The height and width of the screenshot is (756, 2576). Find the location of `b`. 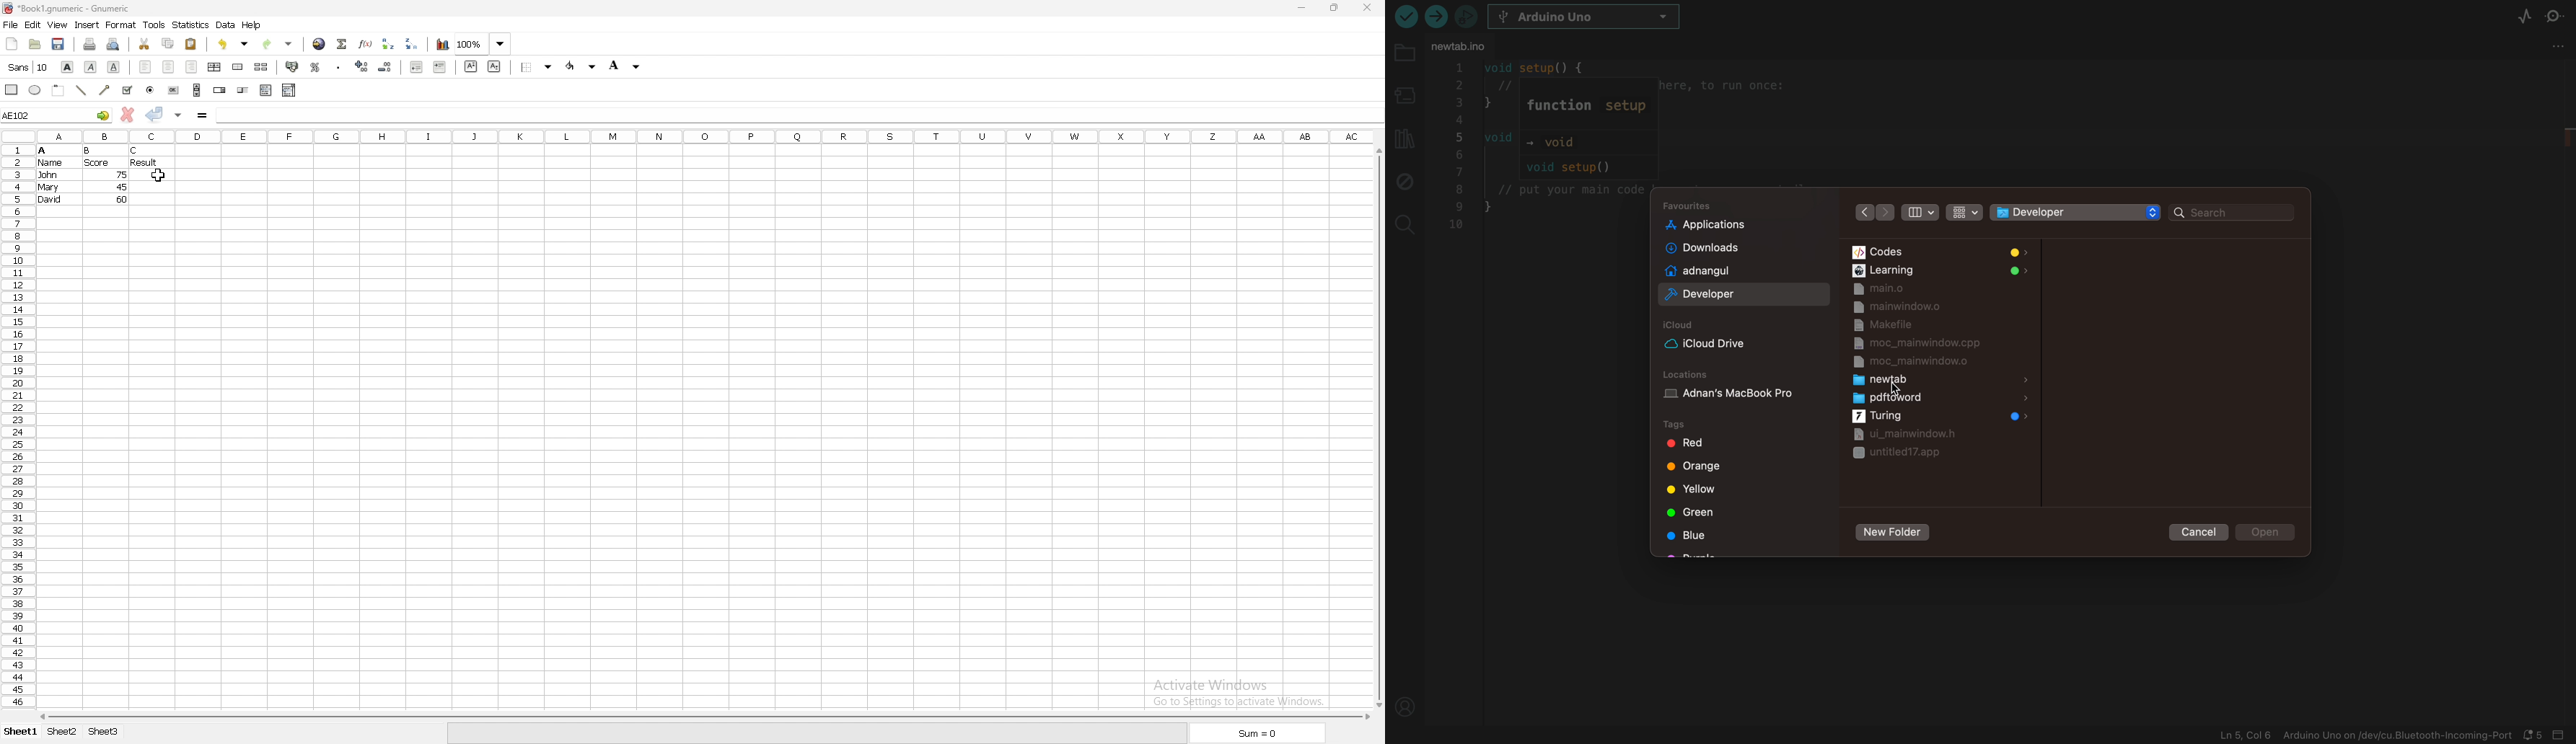

b is located at coordinates (87, 151).